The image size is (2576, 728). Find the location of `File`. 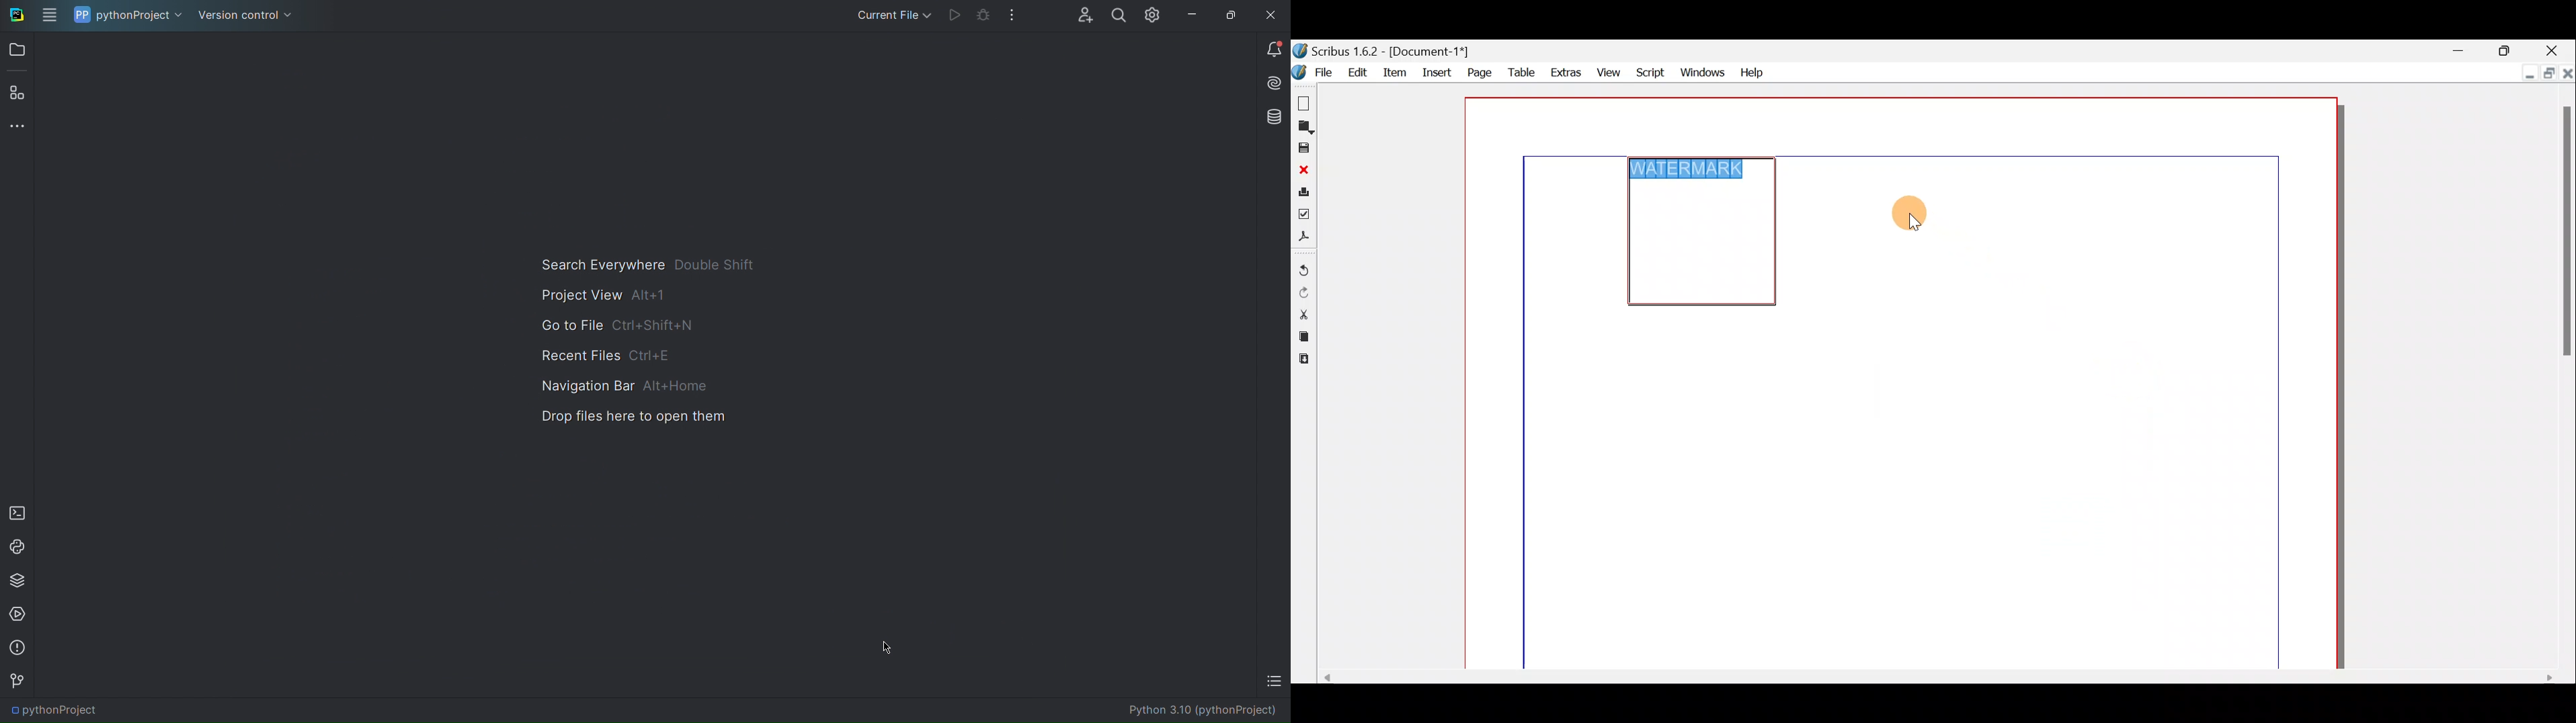

File is located at coordinates (1315, 72).